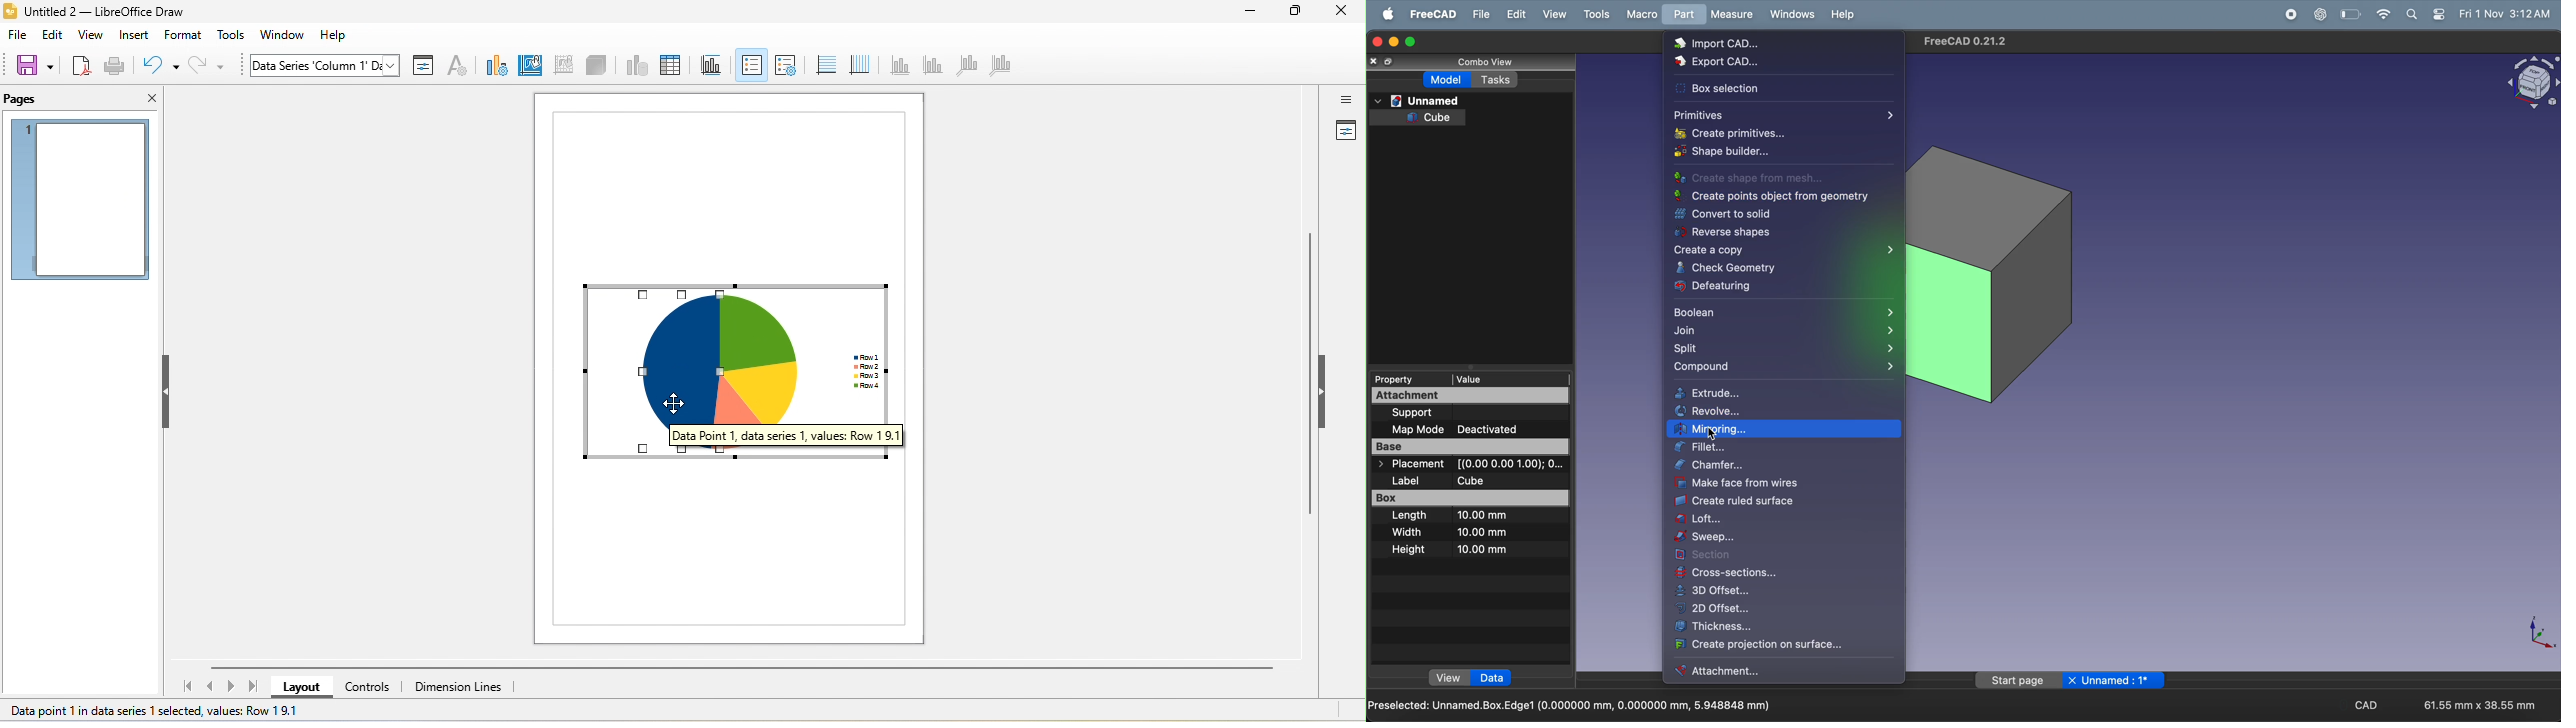 The height and width of the screenshot is (728, 2576). I want to click on data series column 1, so click(323, 65).